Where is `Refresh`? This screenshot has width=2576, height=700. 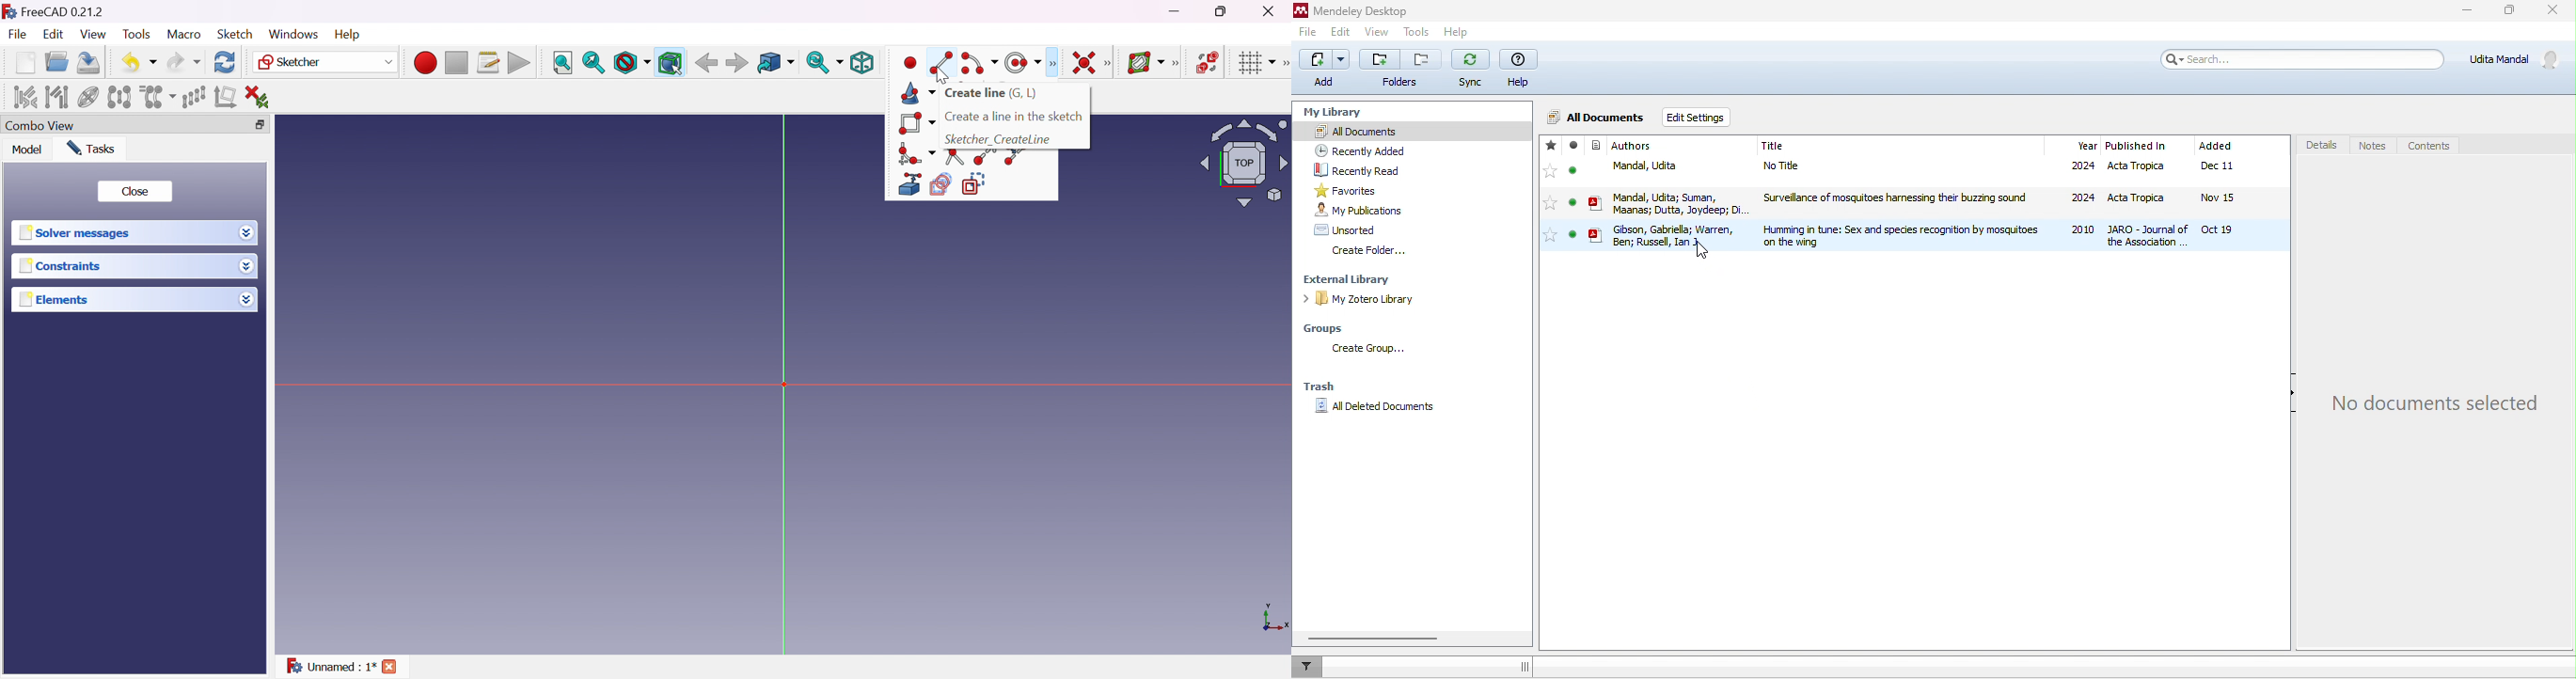 Refresh is located at coordinates (226, 63).